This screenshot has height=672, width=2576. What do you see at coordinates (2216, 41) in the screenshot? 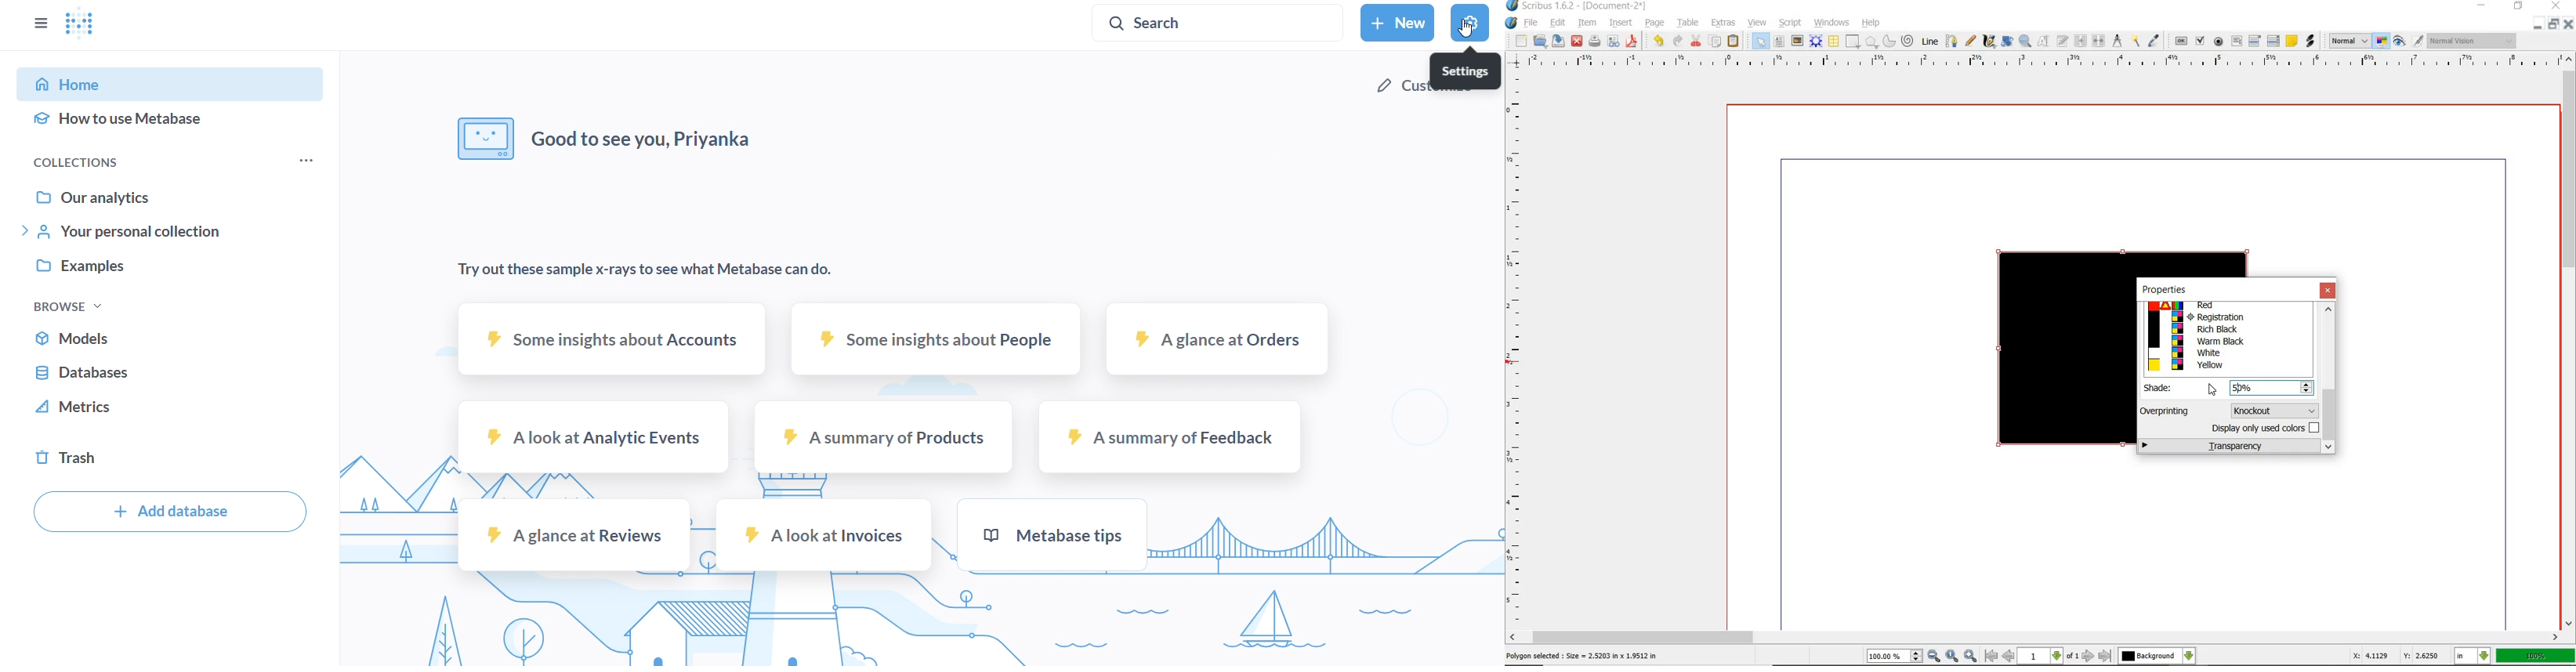
I see `pdf radio button` at bounding box center [2216, 41].